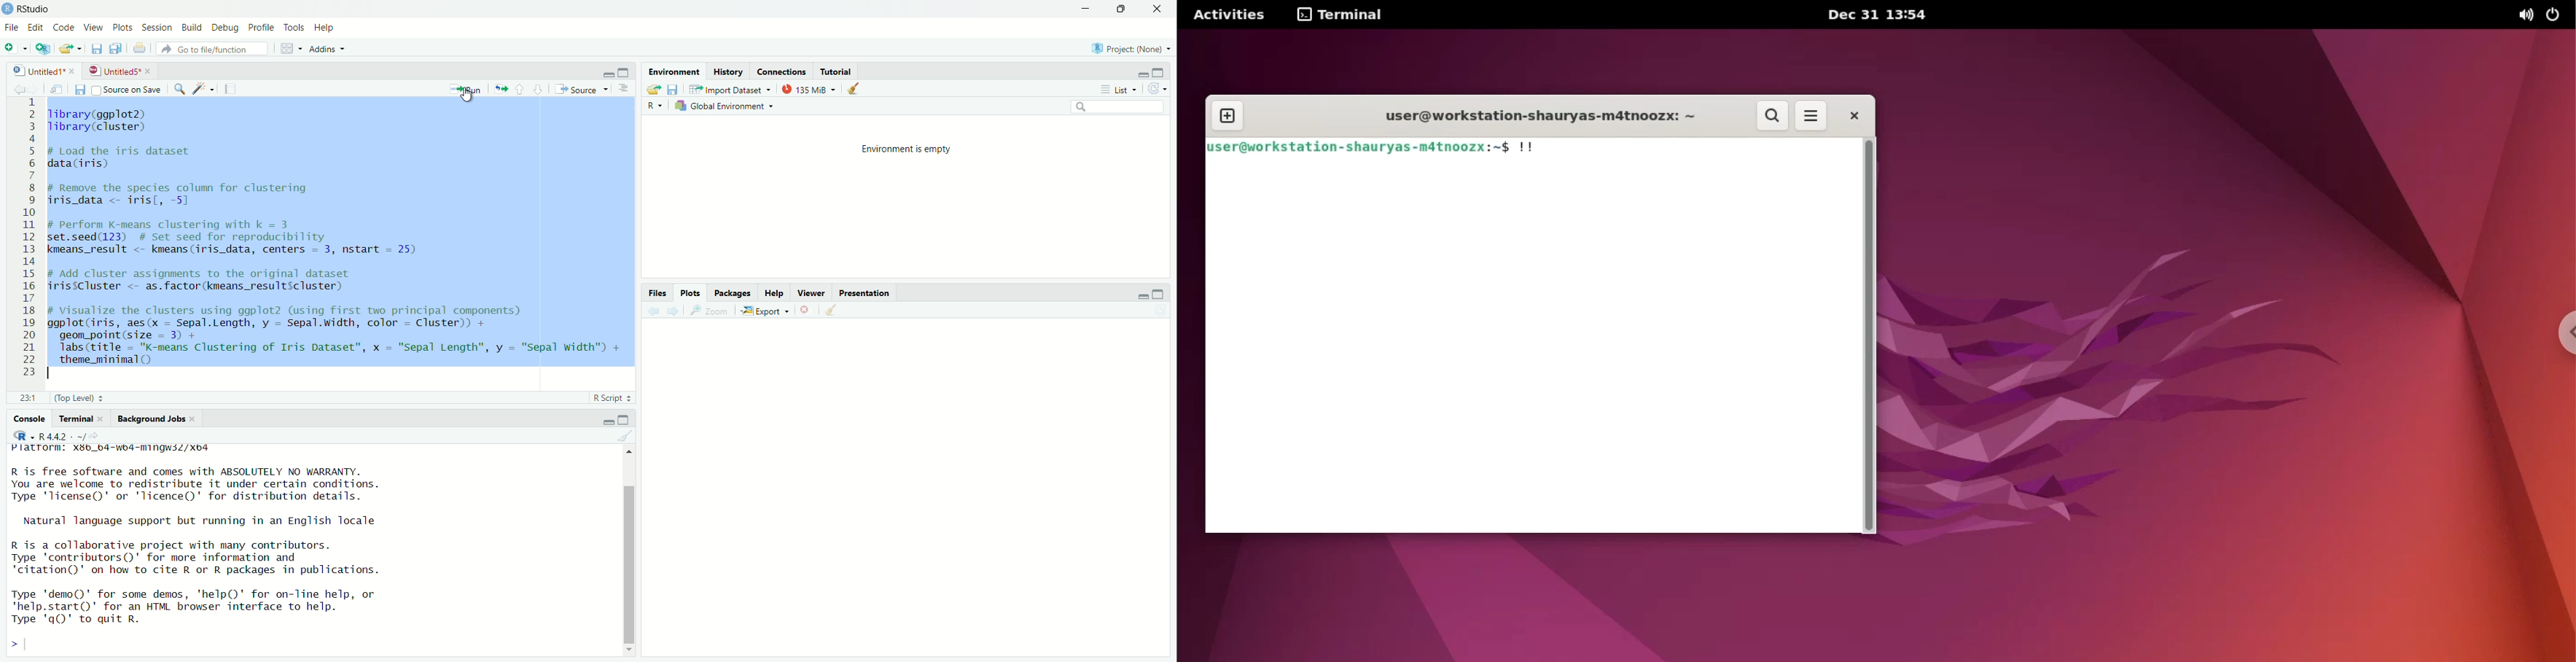 The image size is (2576, 672). I want to click on minimize, so click(1082, 8).